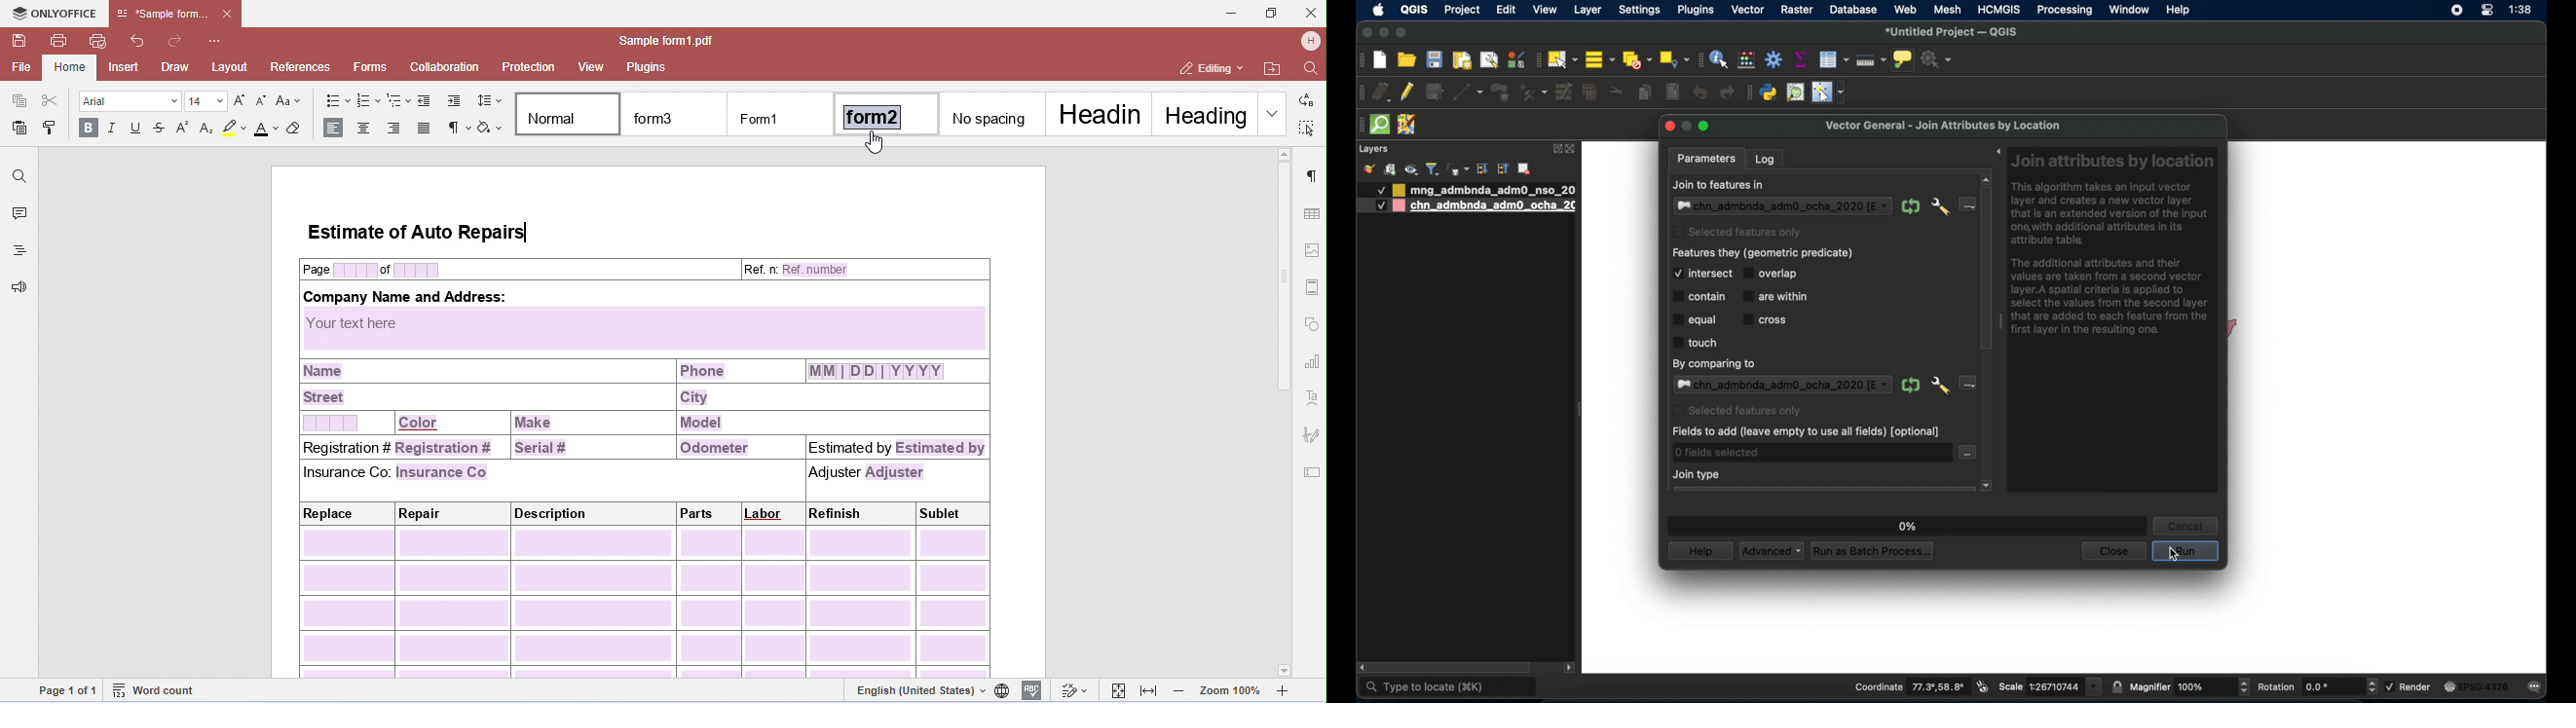 The image size is (2576, 728). What do you see at coordinates (2065, 11) in the screenshot?
I see `processing` at bounding box center [2065, 11].